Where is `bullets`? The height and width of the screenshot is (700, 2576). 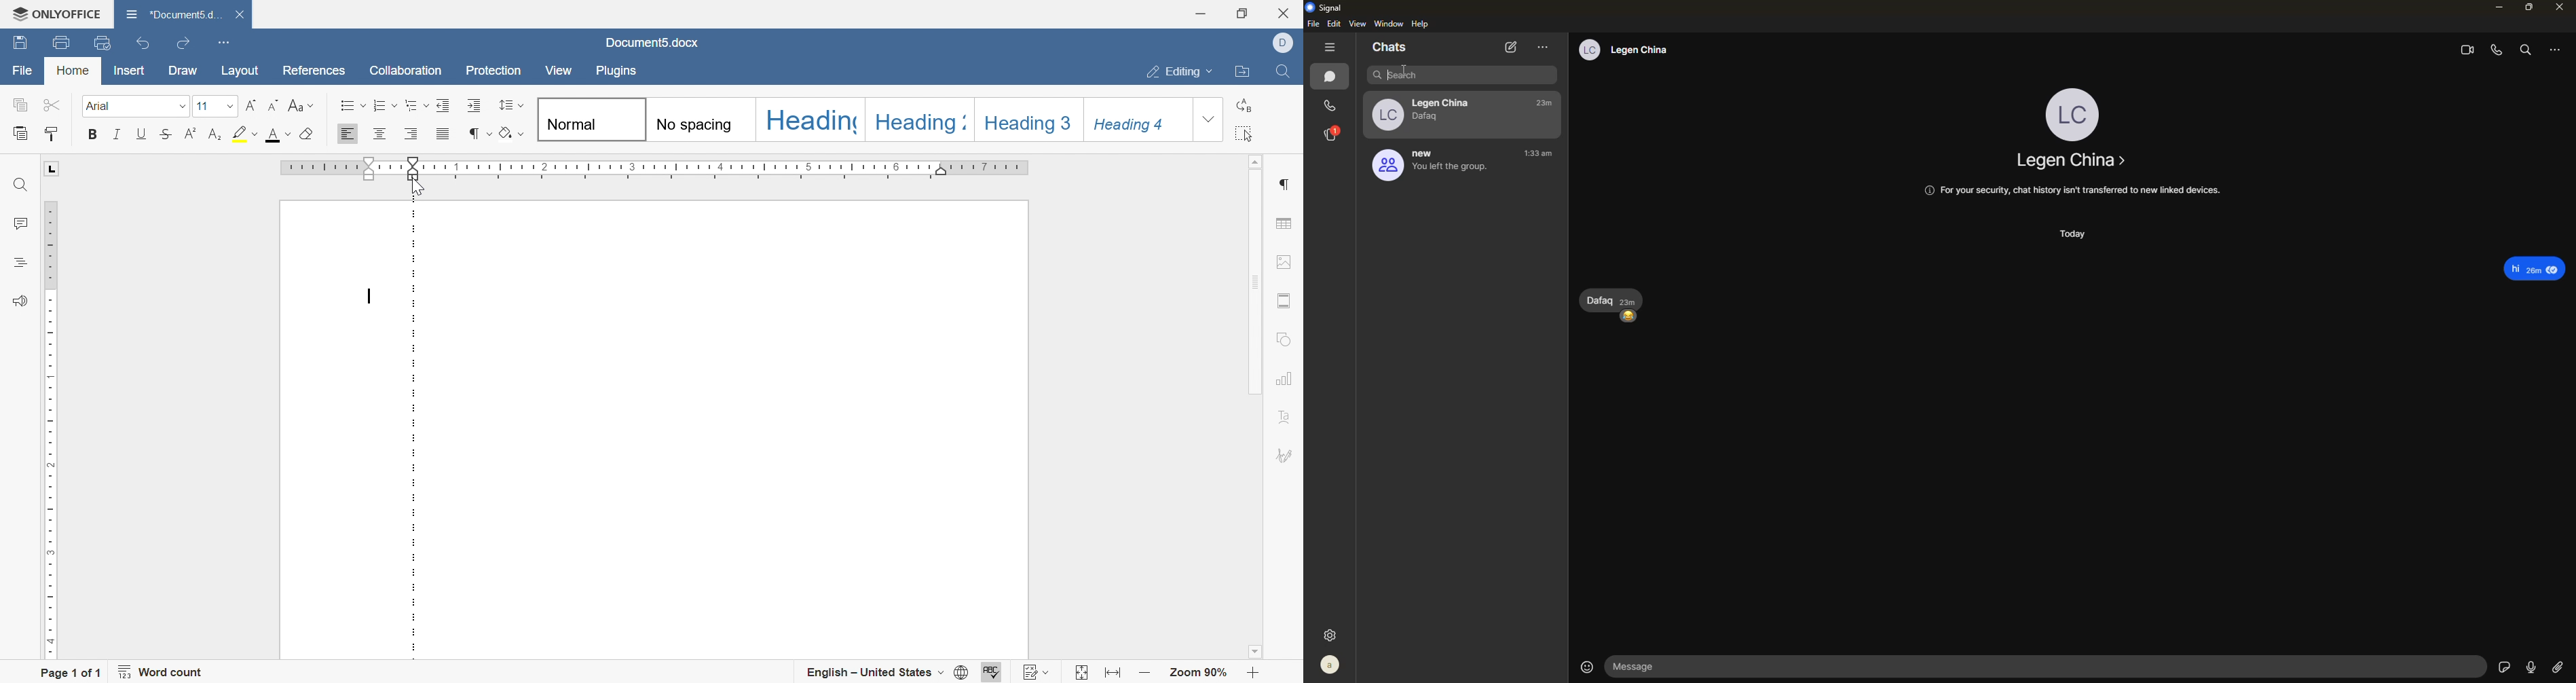 bullets is located at coordinates (352, 105).